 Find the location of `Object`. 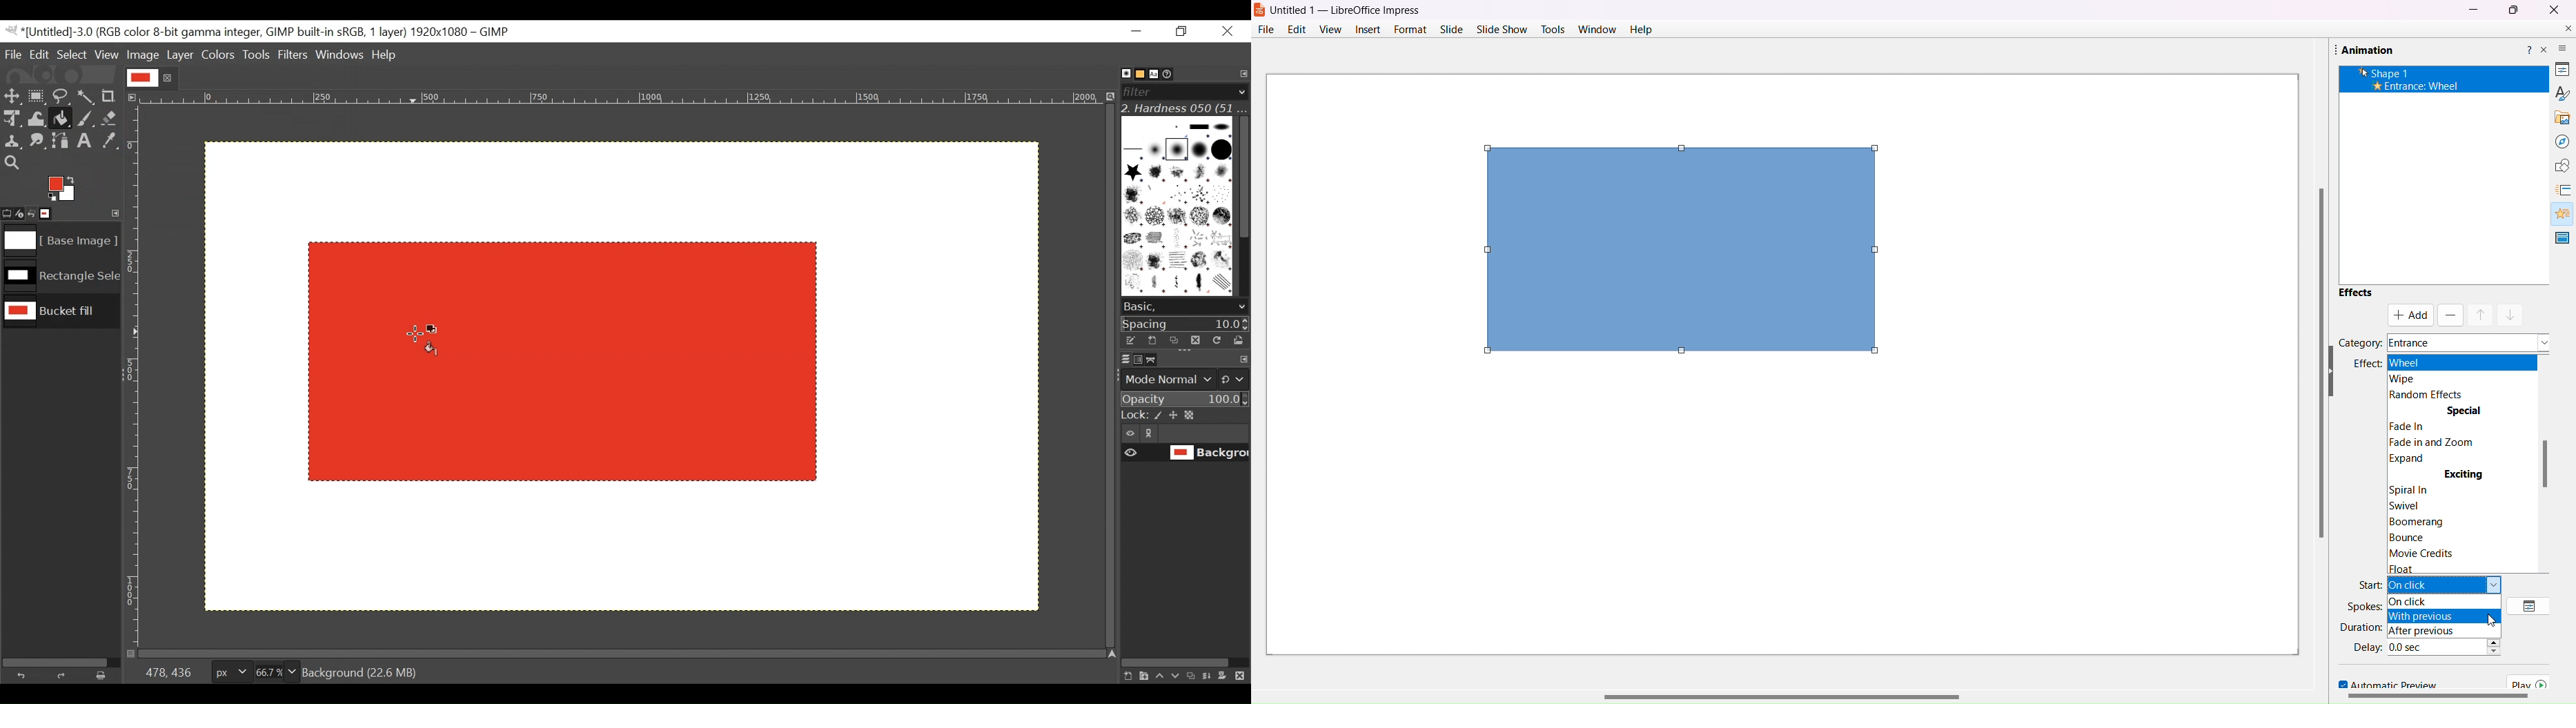

Object is located at coordinates (1680, 251).